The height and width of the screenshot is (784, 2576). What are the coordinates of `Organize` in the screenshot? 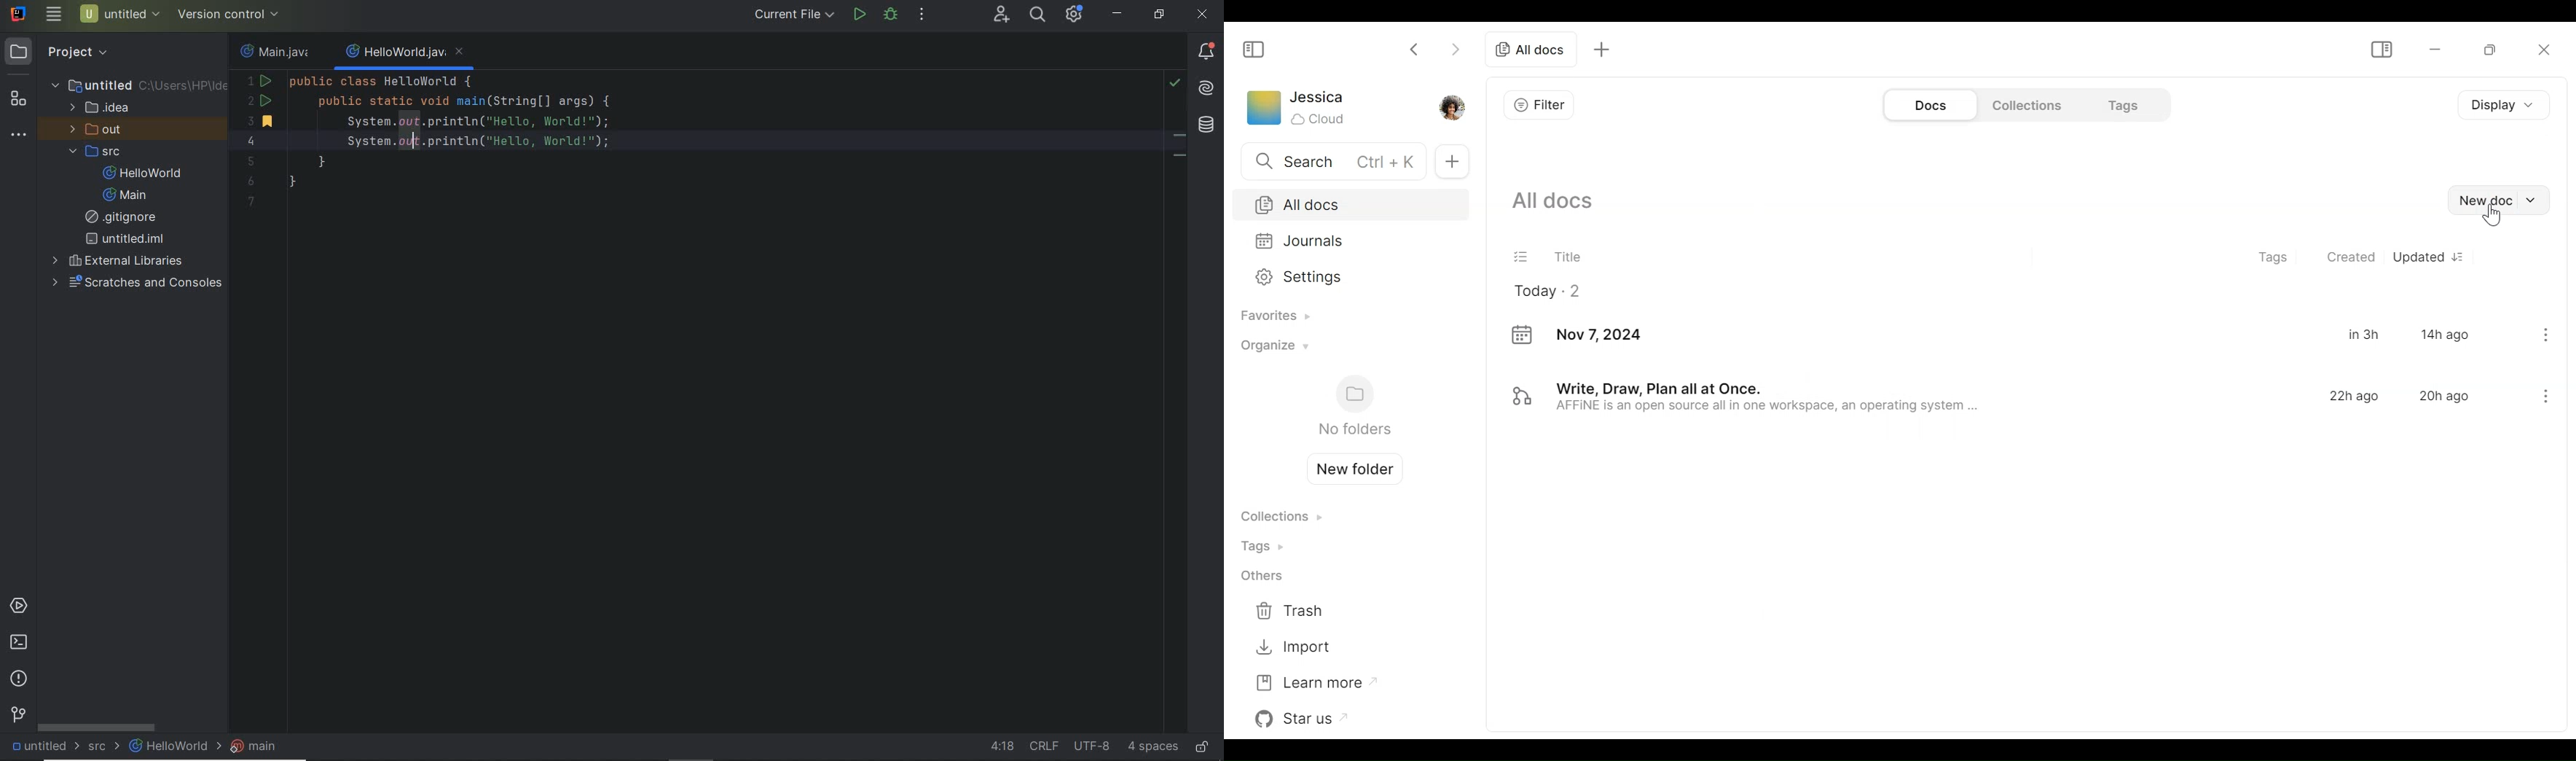 It's located at (1271, 349).